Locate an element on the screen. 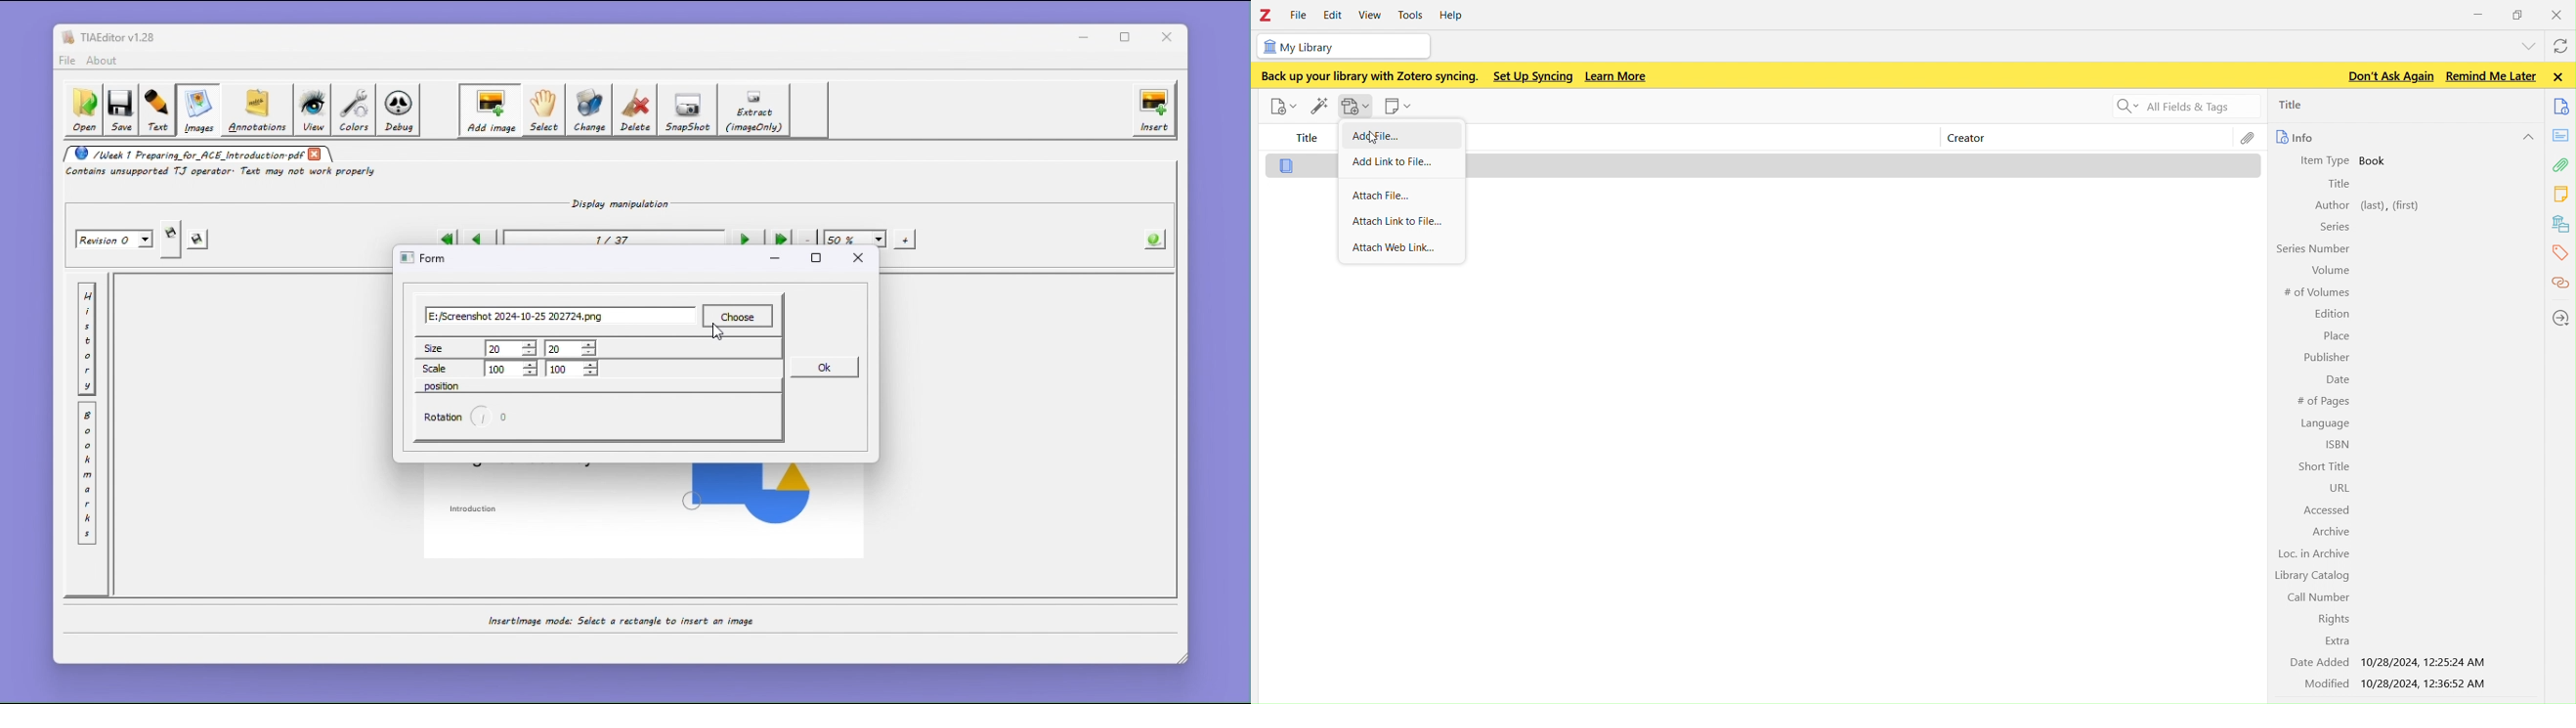 The image size is (2576, 728). attach web link is located at coordinates (1405, 250).